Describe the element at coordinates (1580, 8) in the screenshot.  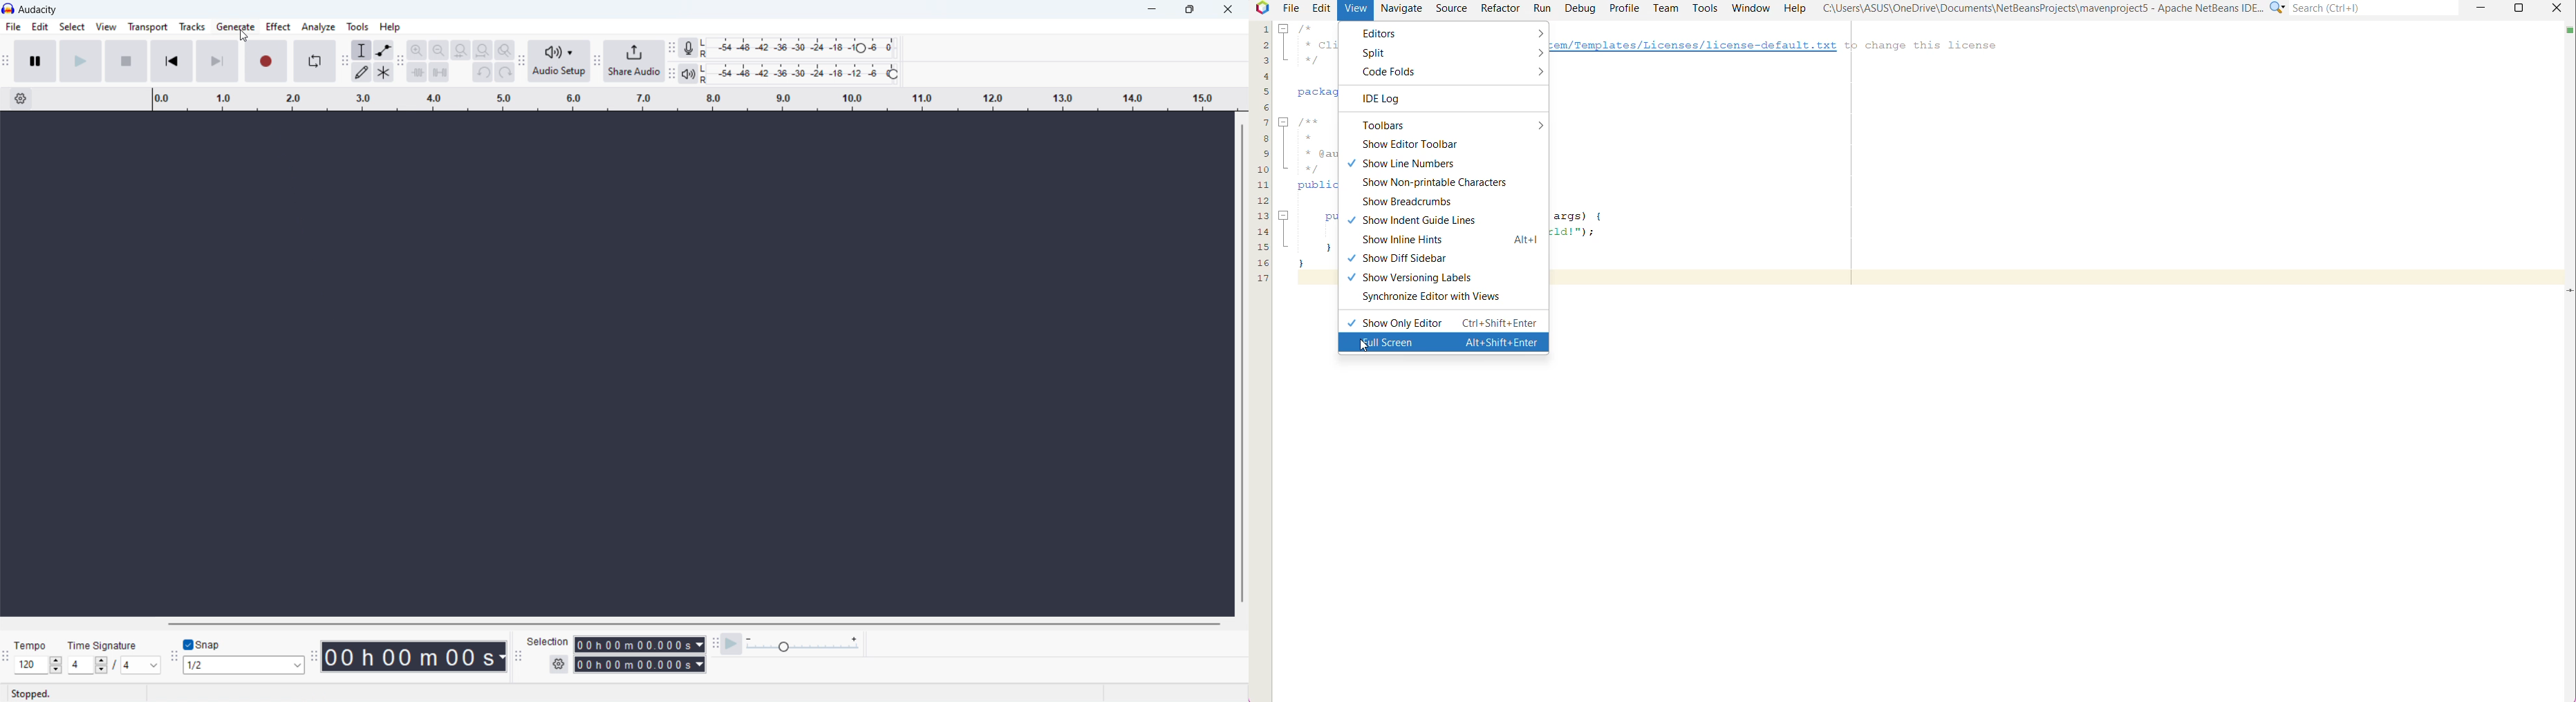
I see `Debug` at that location.